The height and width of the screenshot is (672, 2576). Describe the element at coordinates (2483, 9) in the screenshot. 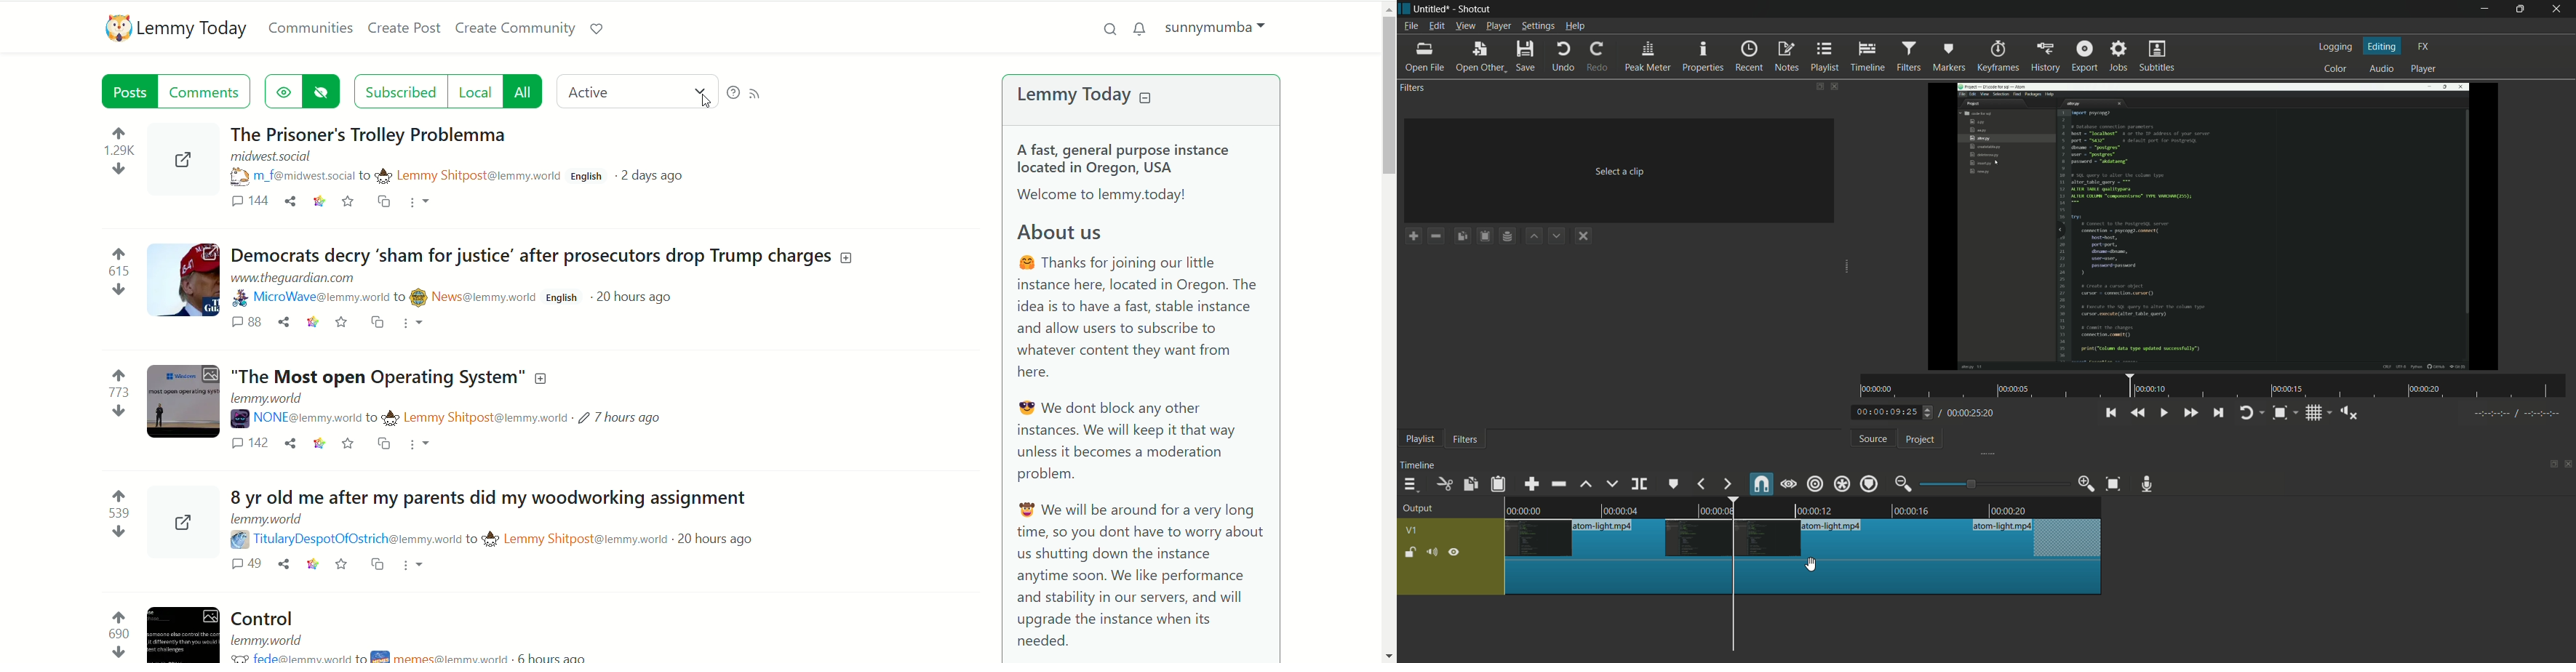

I see `minimize` at that location.